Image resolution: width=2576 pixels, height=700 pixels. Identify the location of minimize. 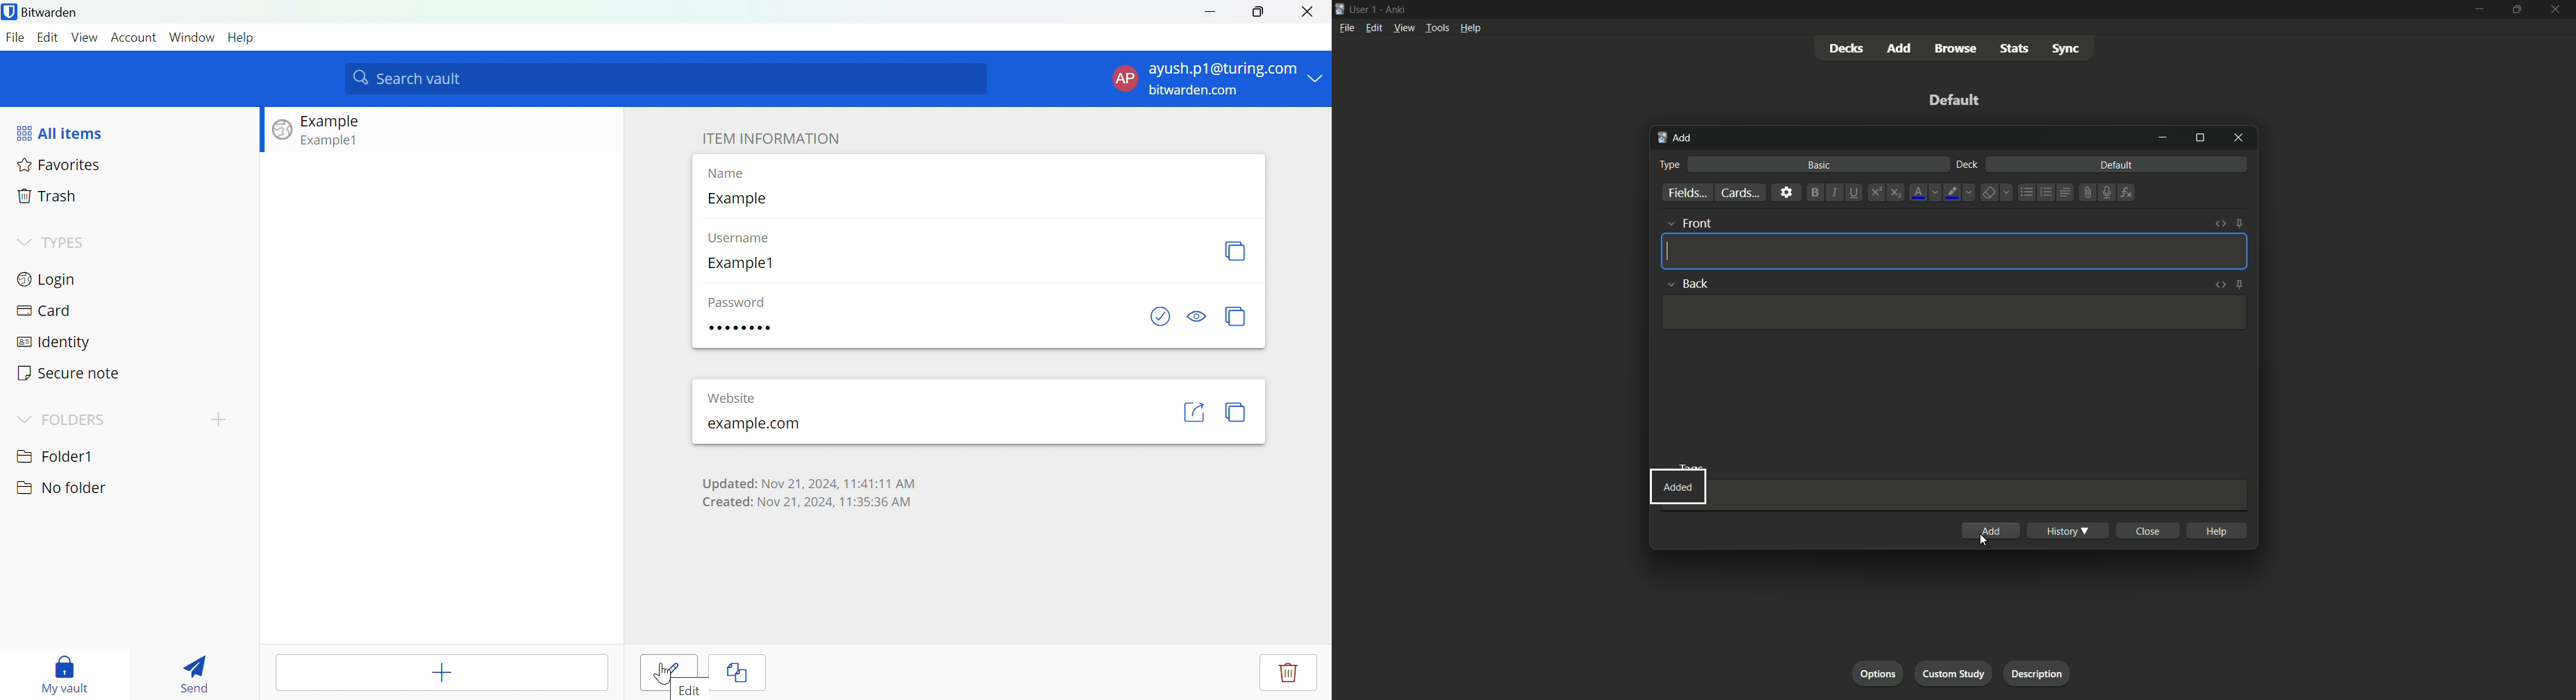
(2478, 9).